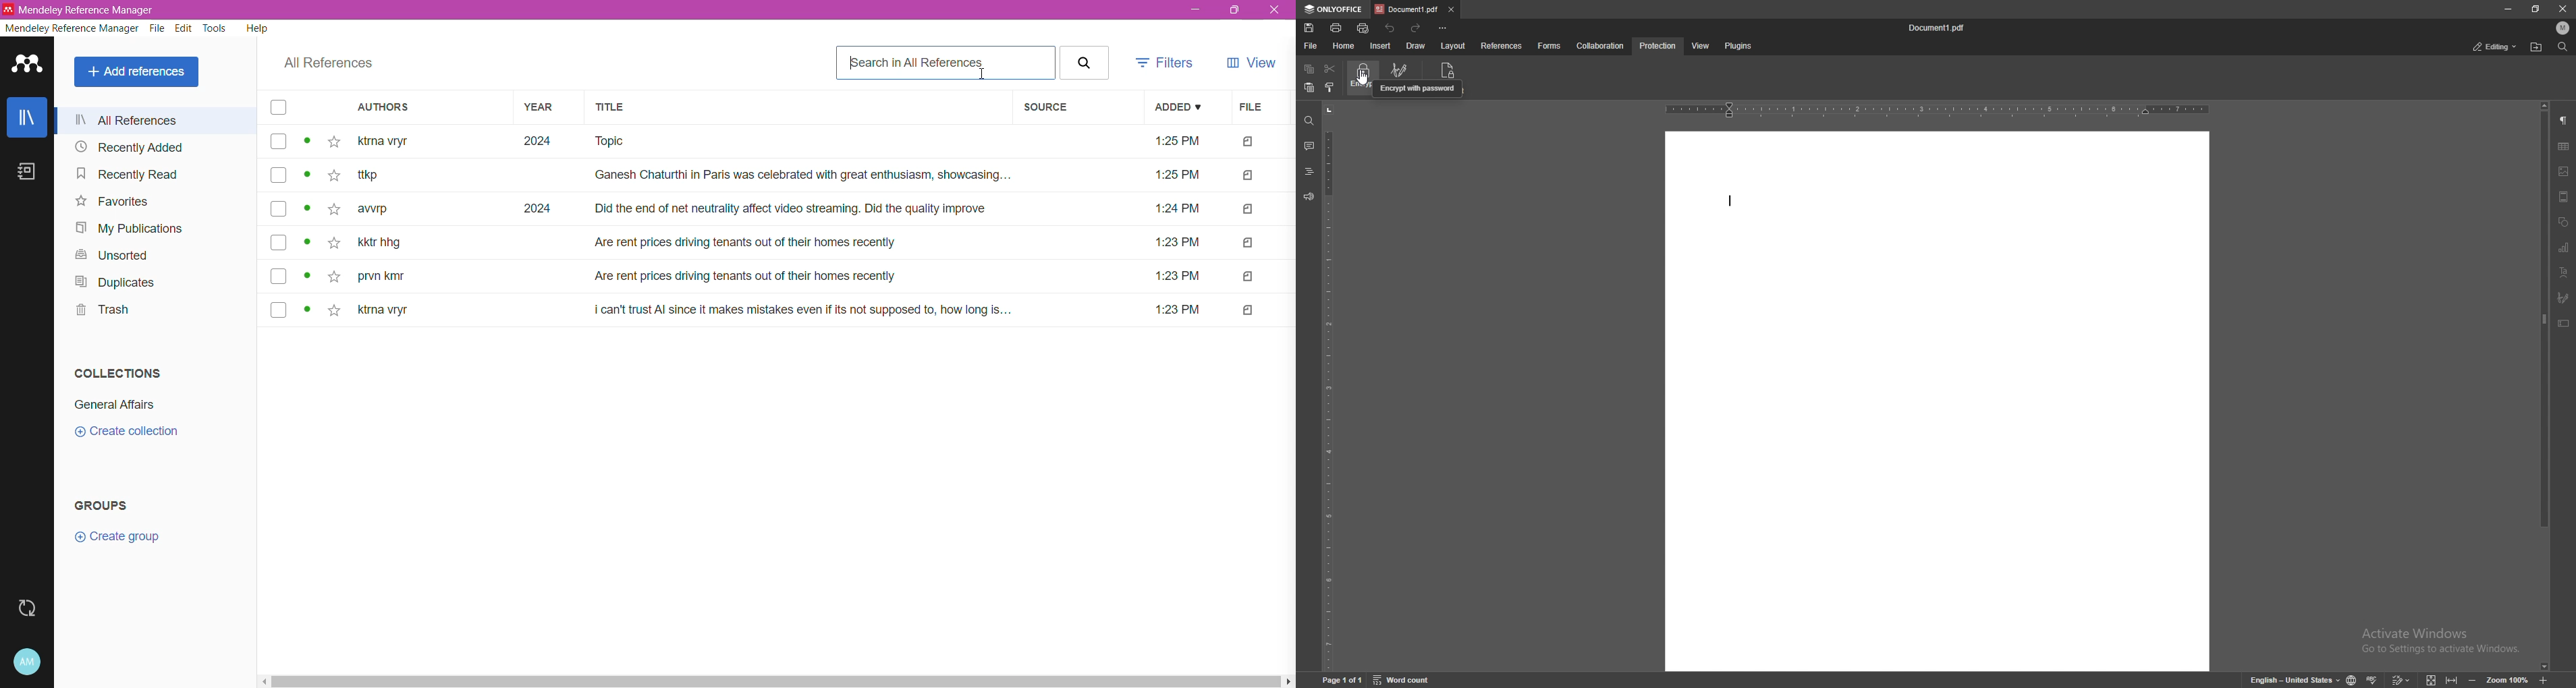 The width and height of the screenshot is (2576, 700). Describe the element at coordinates (1740, 46) in the screenshot. I see `plugins` at that location.